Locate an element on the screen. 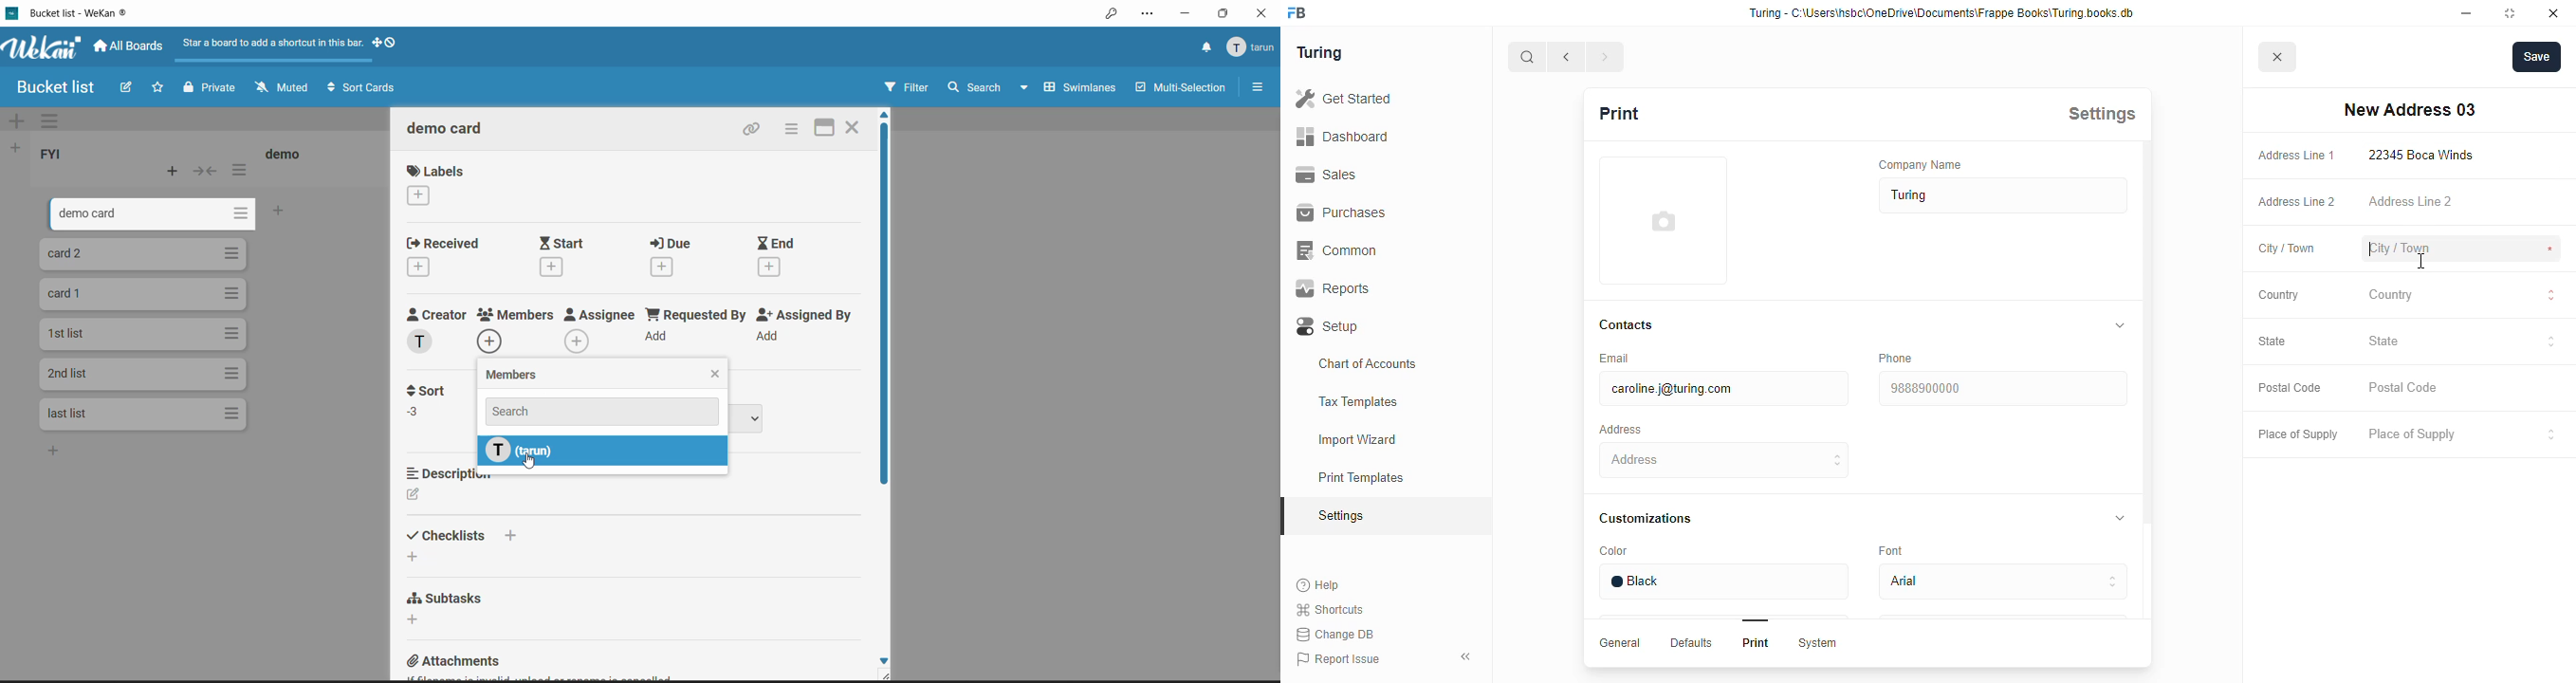 The image size is (2576, 700). cursor is located at coordinates (2421, 262).